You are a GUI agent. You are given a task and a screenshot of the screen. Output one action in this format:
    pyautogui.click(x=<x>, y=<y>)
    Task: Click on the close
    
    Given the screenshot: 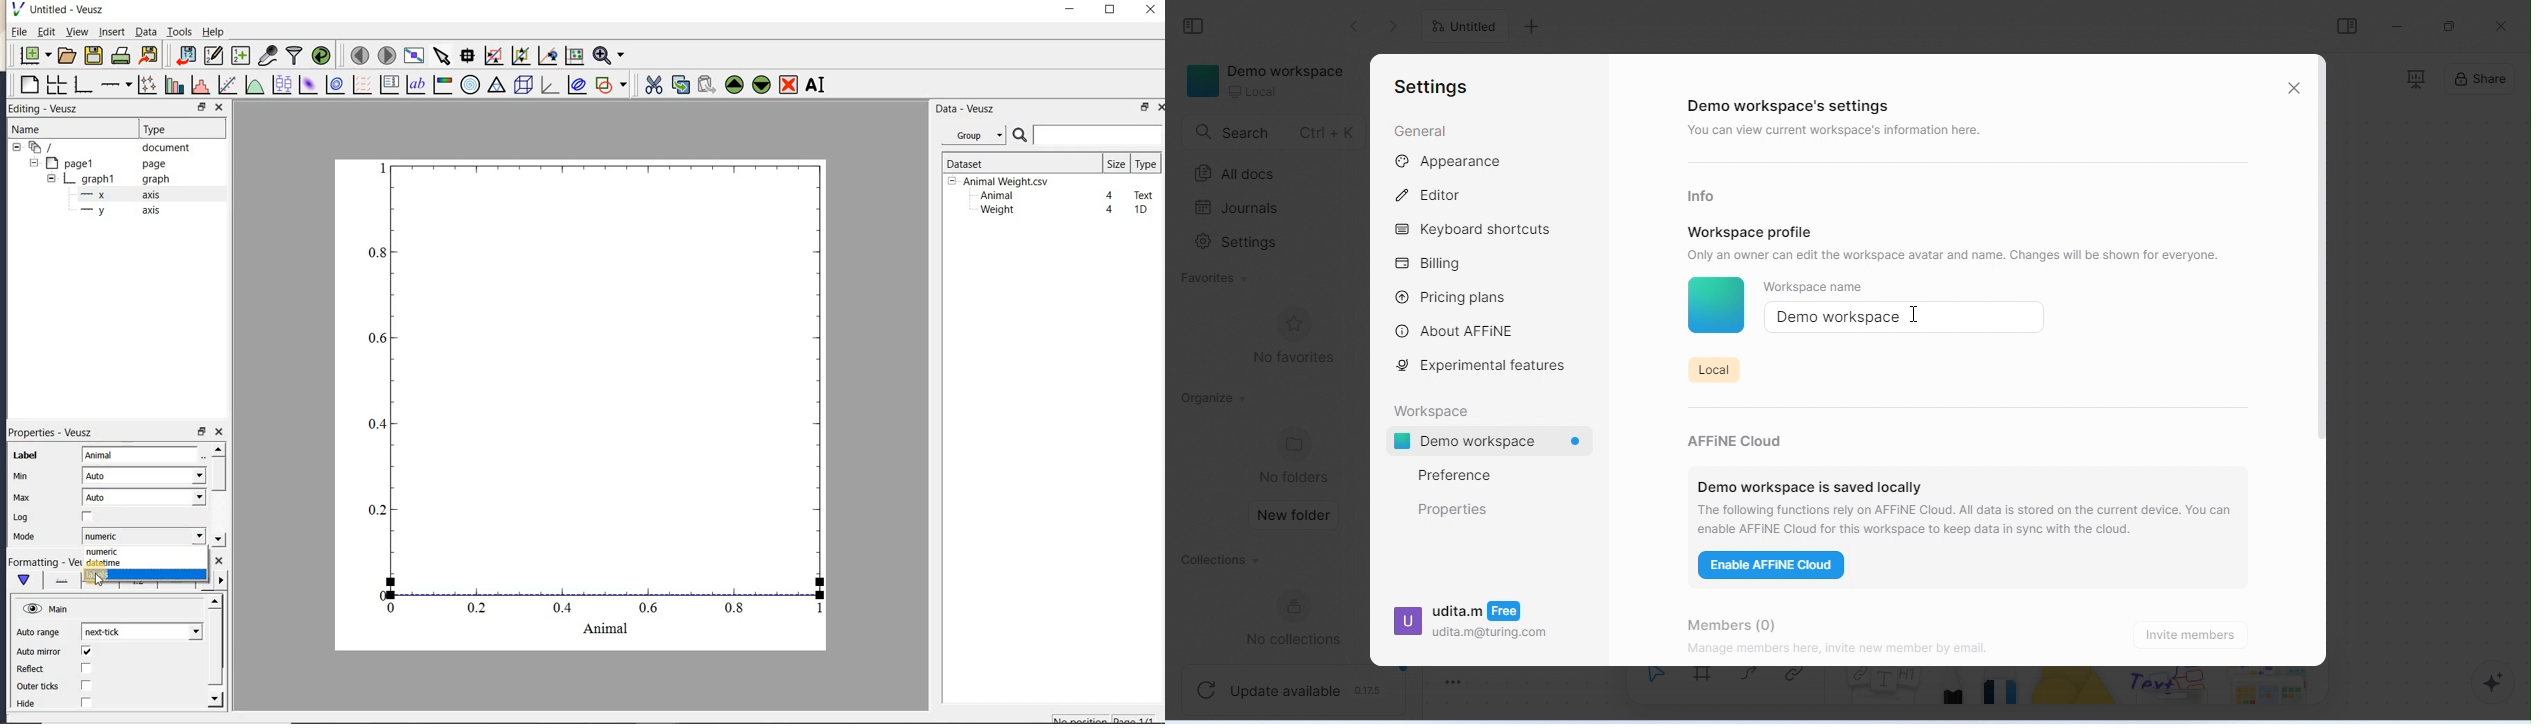 What is the action you would take?
    pyautogui.click(x=2501, y=26)
    